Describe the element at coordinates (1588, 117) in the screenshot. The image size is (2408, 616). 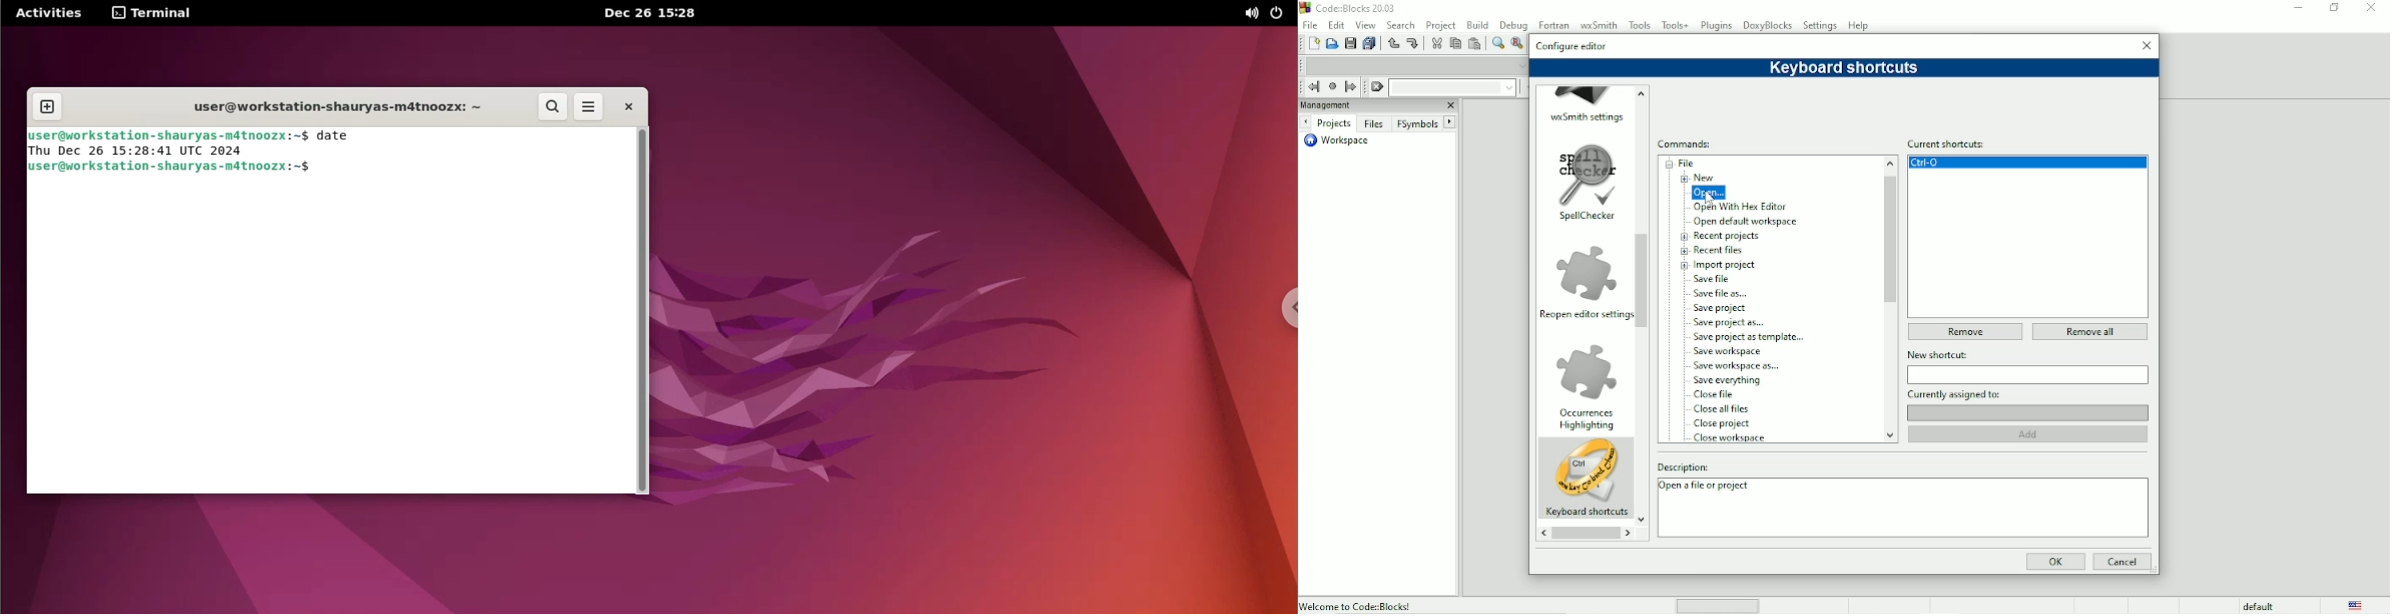
I see `wxSmith settings` at that location.